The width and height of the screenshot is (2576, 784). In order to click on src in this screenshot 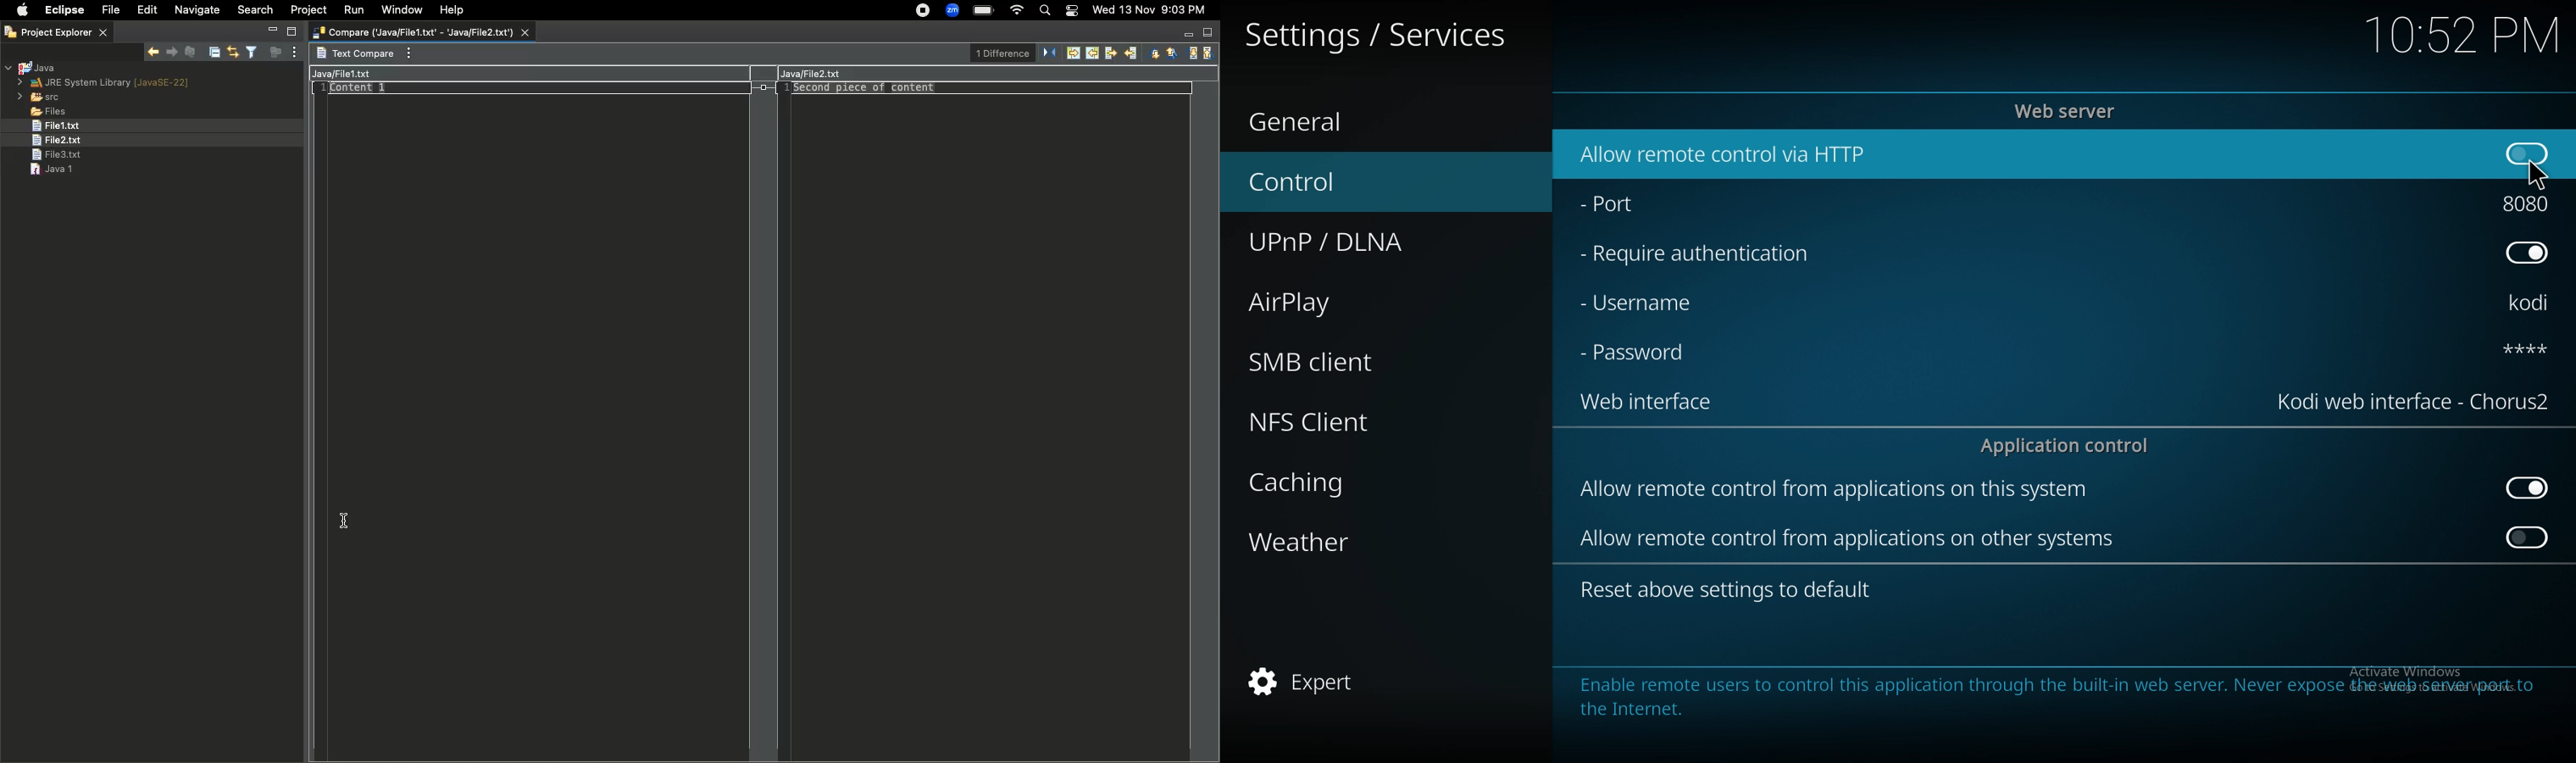, I will do `click(39, 97)`.